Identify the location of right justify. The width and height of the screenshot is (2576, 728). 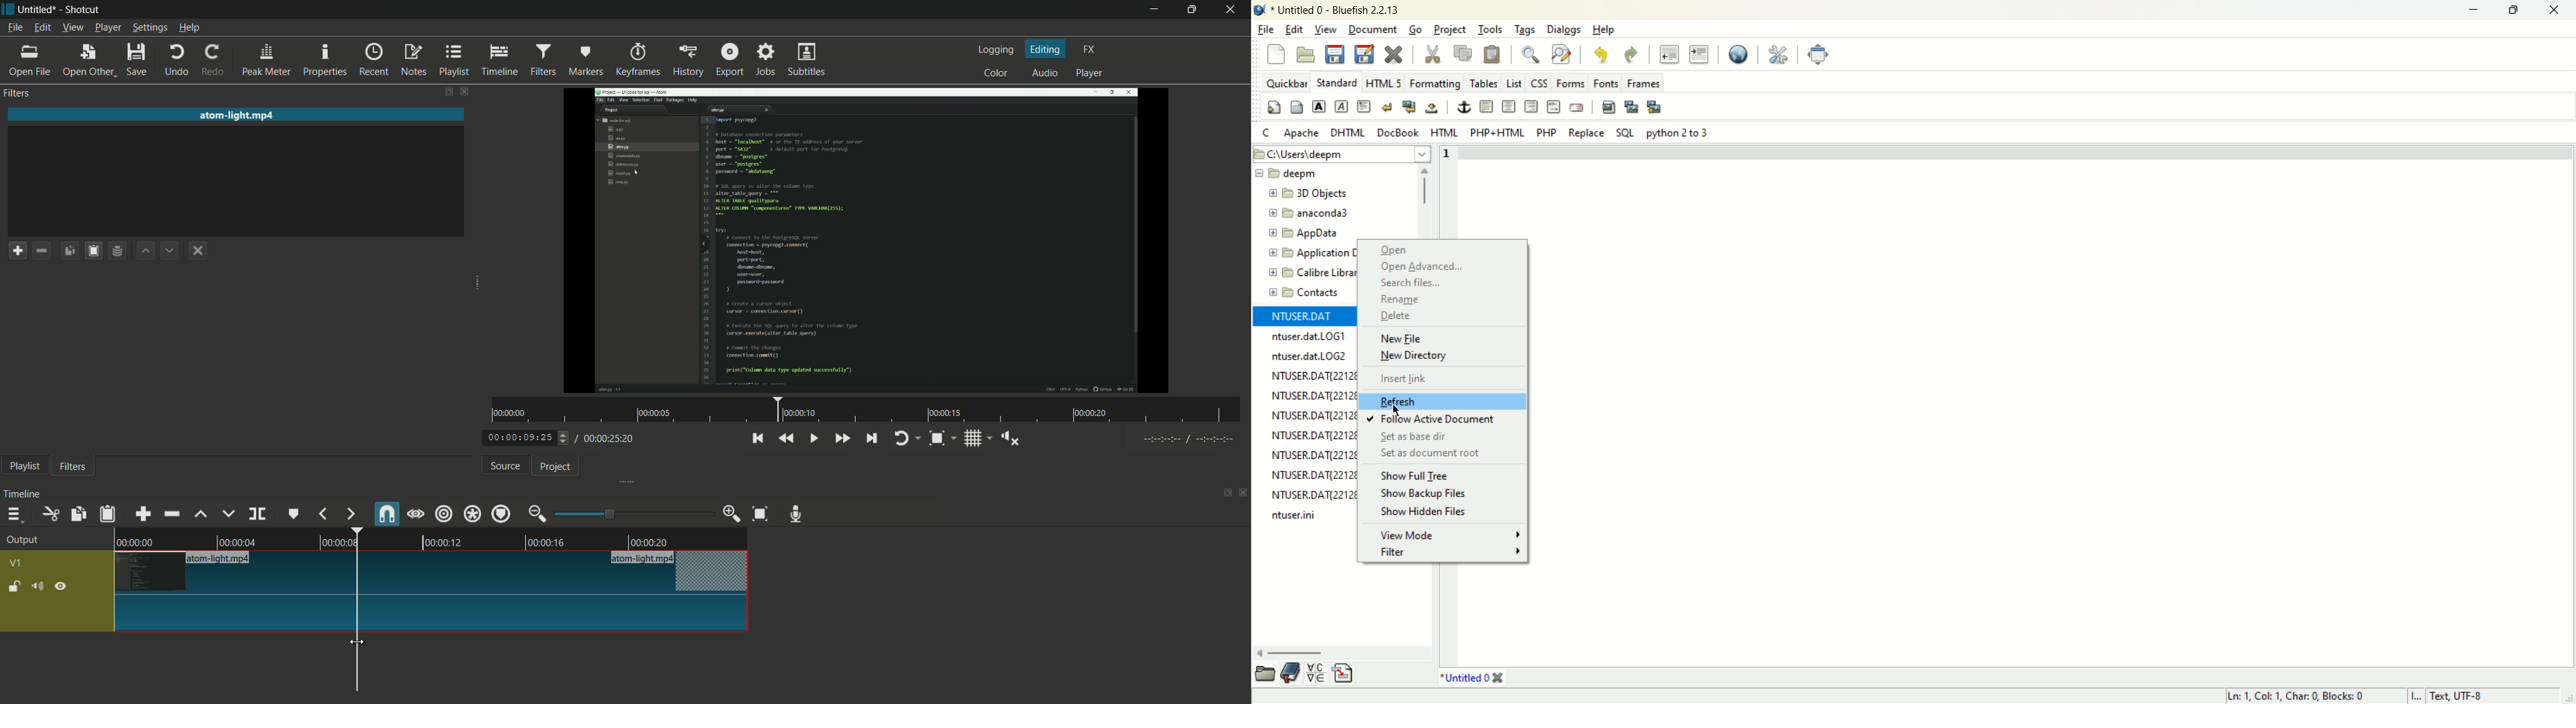
(1531, 105).